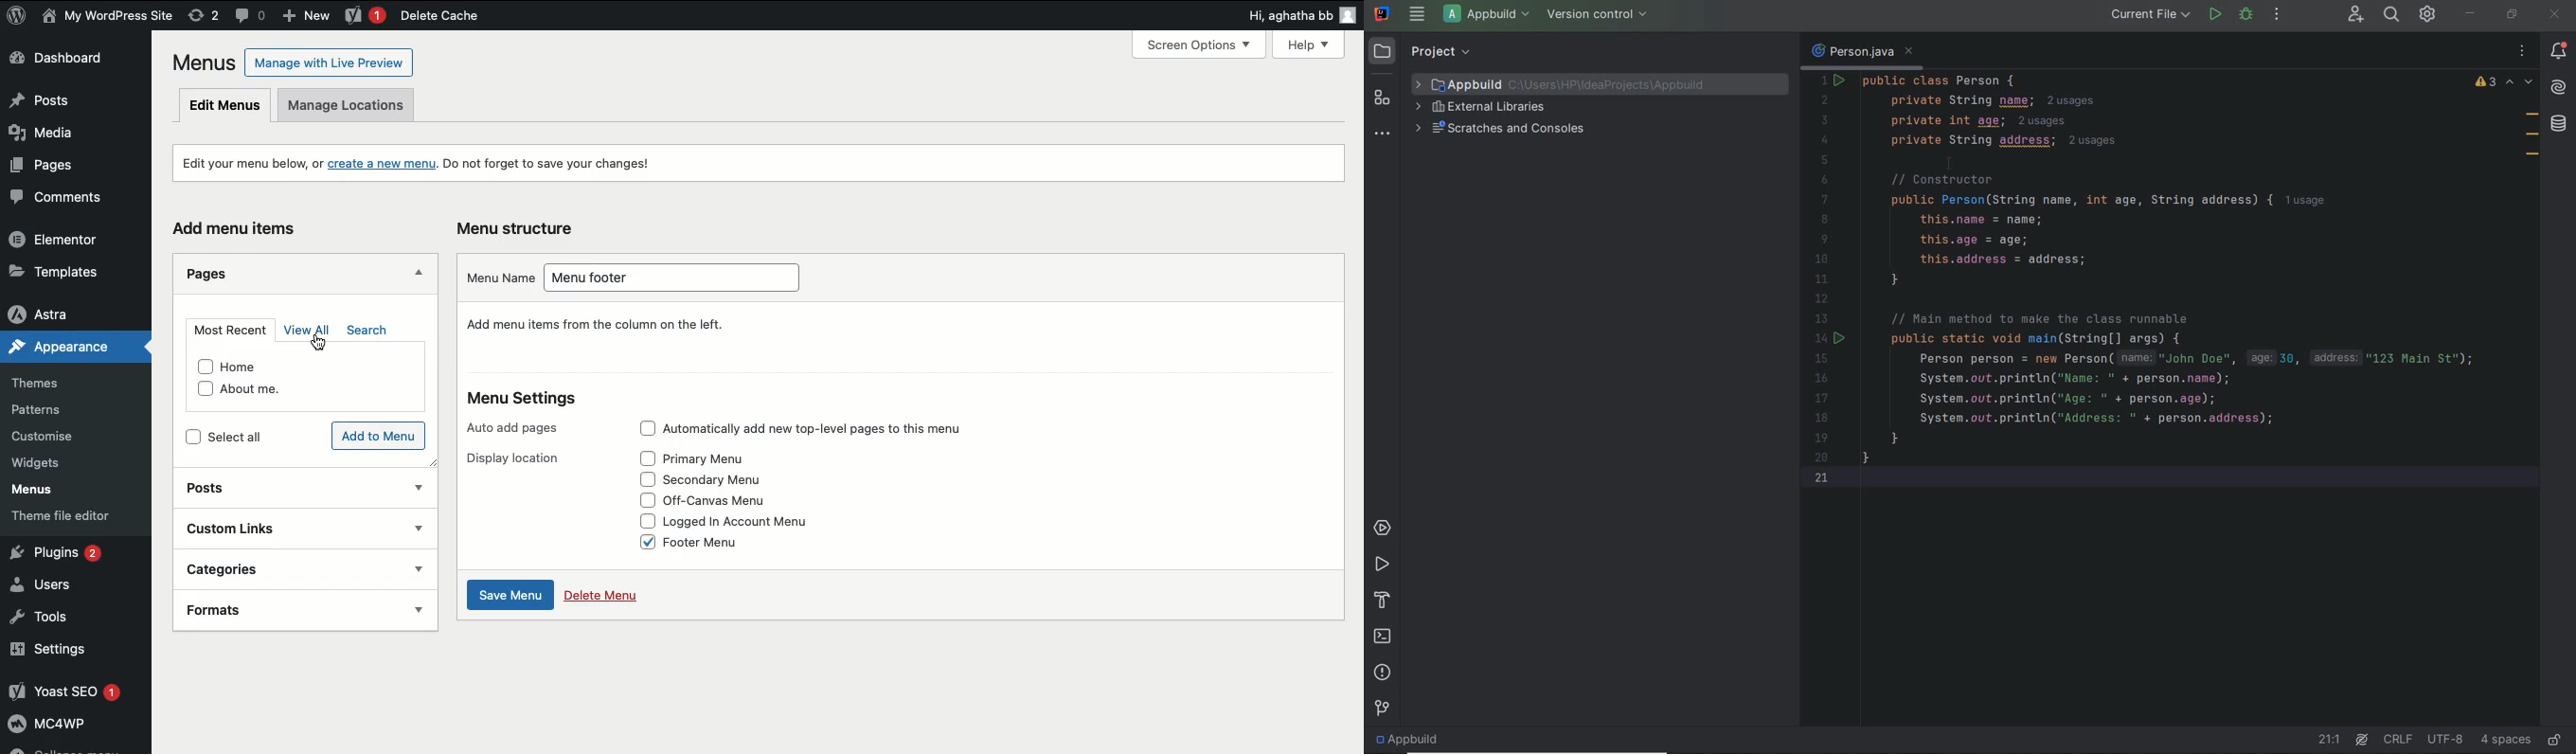 The width and height of the screenshot is (2576, 756). I want to click on Display location, so click(509, 459).